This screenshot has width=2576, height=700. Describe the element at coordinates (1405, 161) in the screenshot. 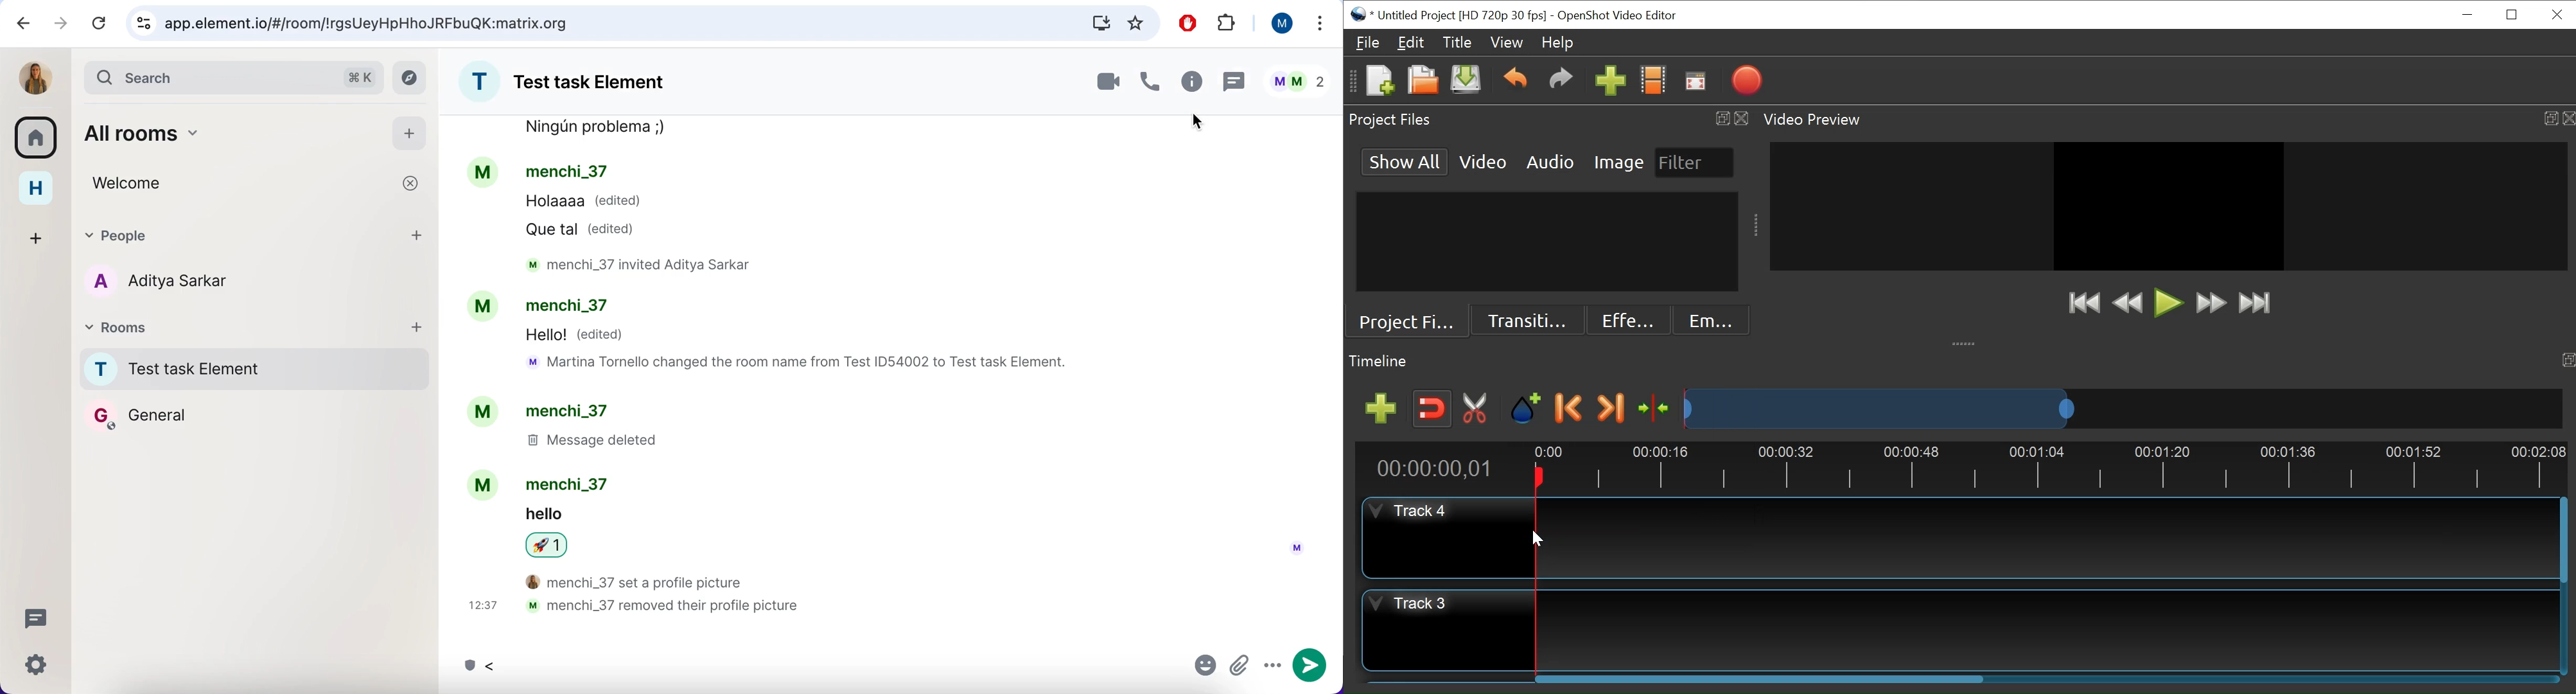

I see `Show All` at that location.